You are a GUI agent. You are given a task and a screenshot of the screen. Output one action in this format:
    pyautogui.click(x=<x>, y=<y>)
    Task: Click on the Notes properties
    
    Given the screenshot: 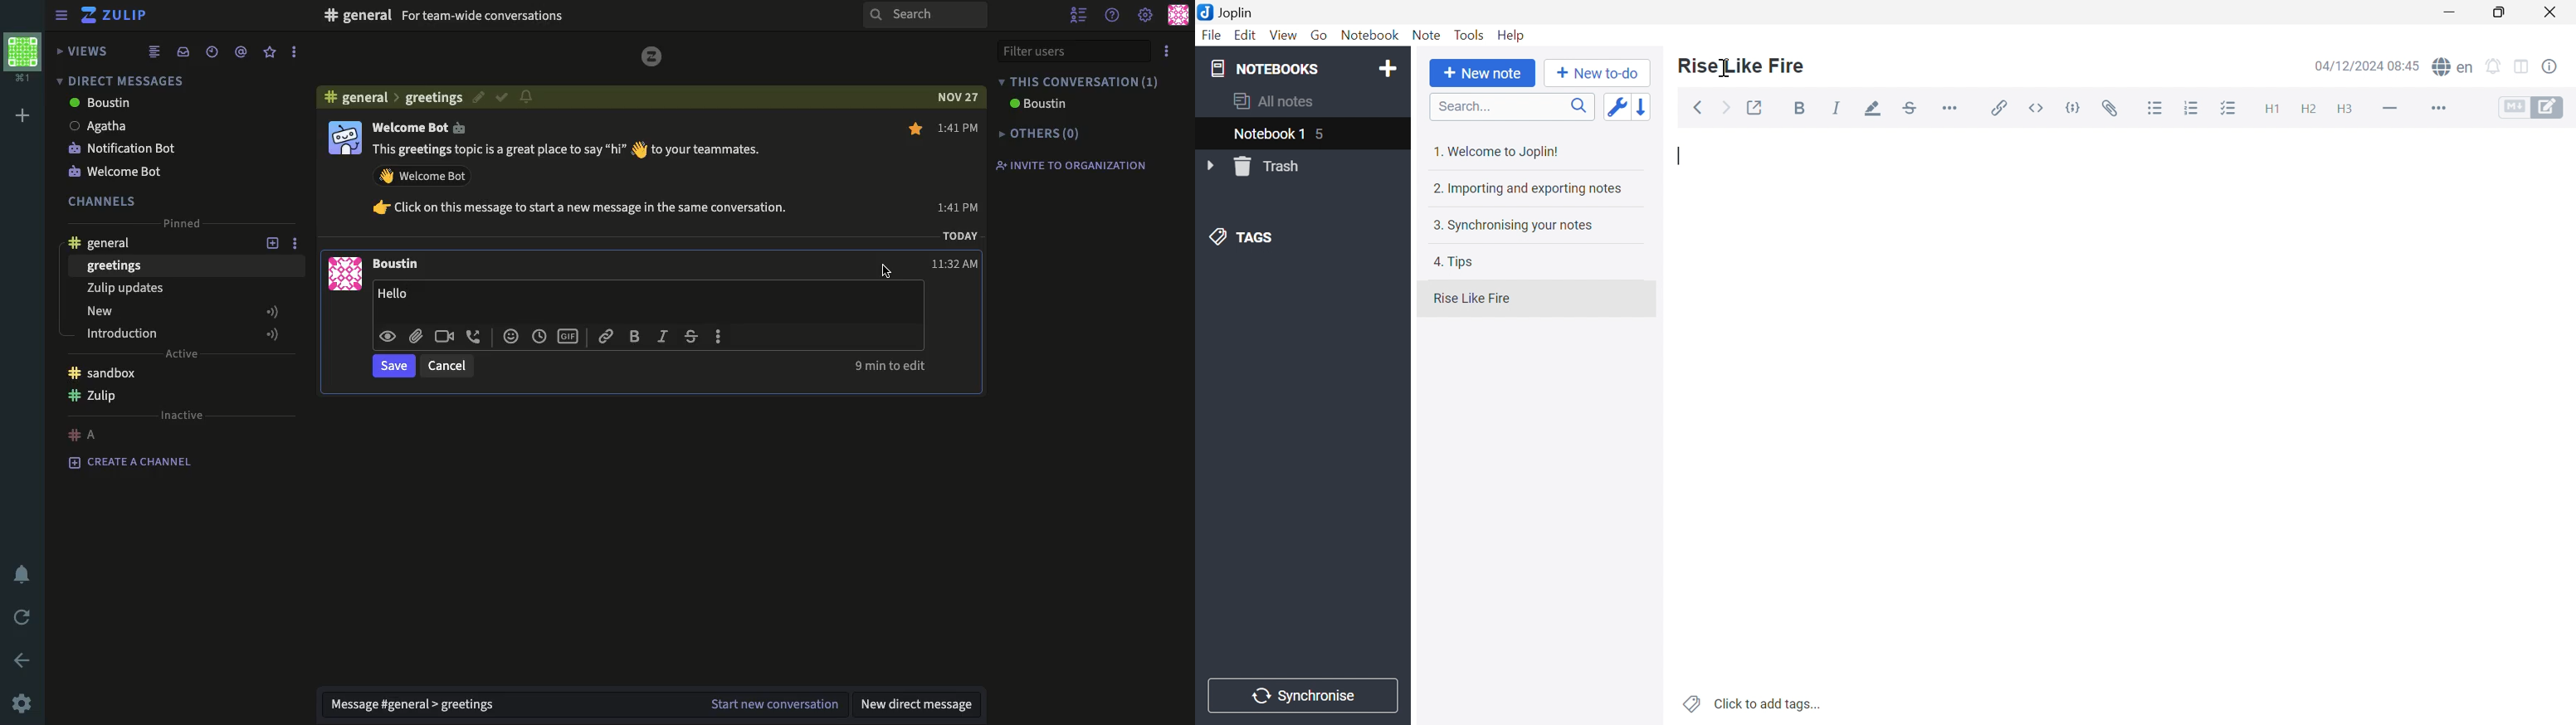 What is the action you would take?
    pyautogui.click(x=2552, y=66)
    